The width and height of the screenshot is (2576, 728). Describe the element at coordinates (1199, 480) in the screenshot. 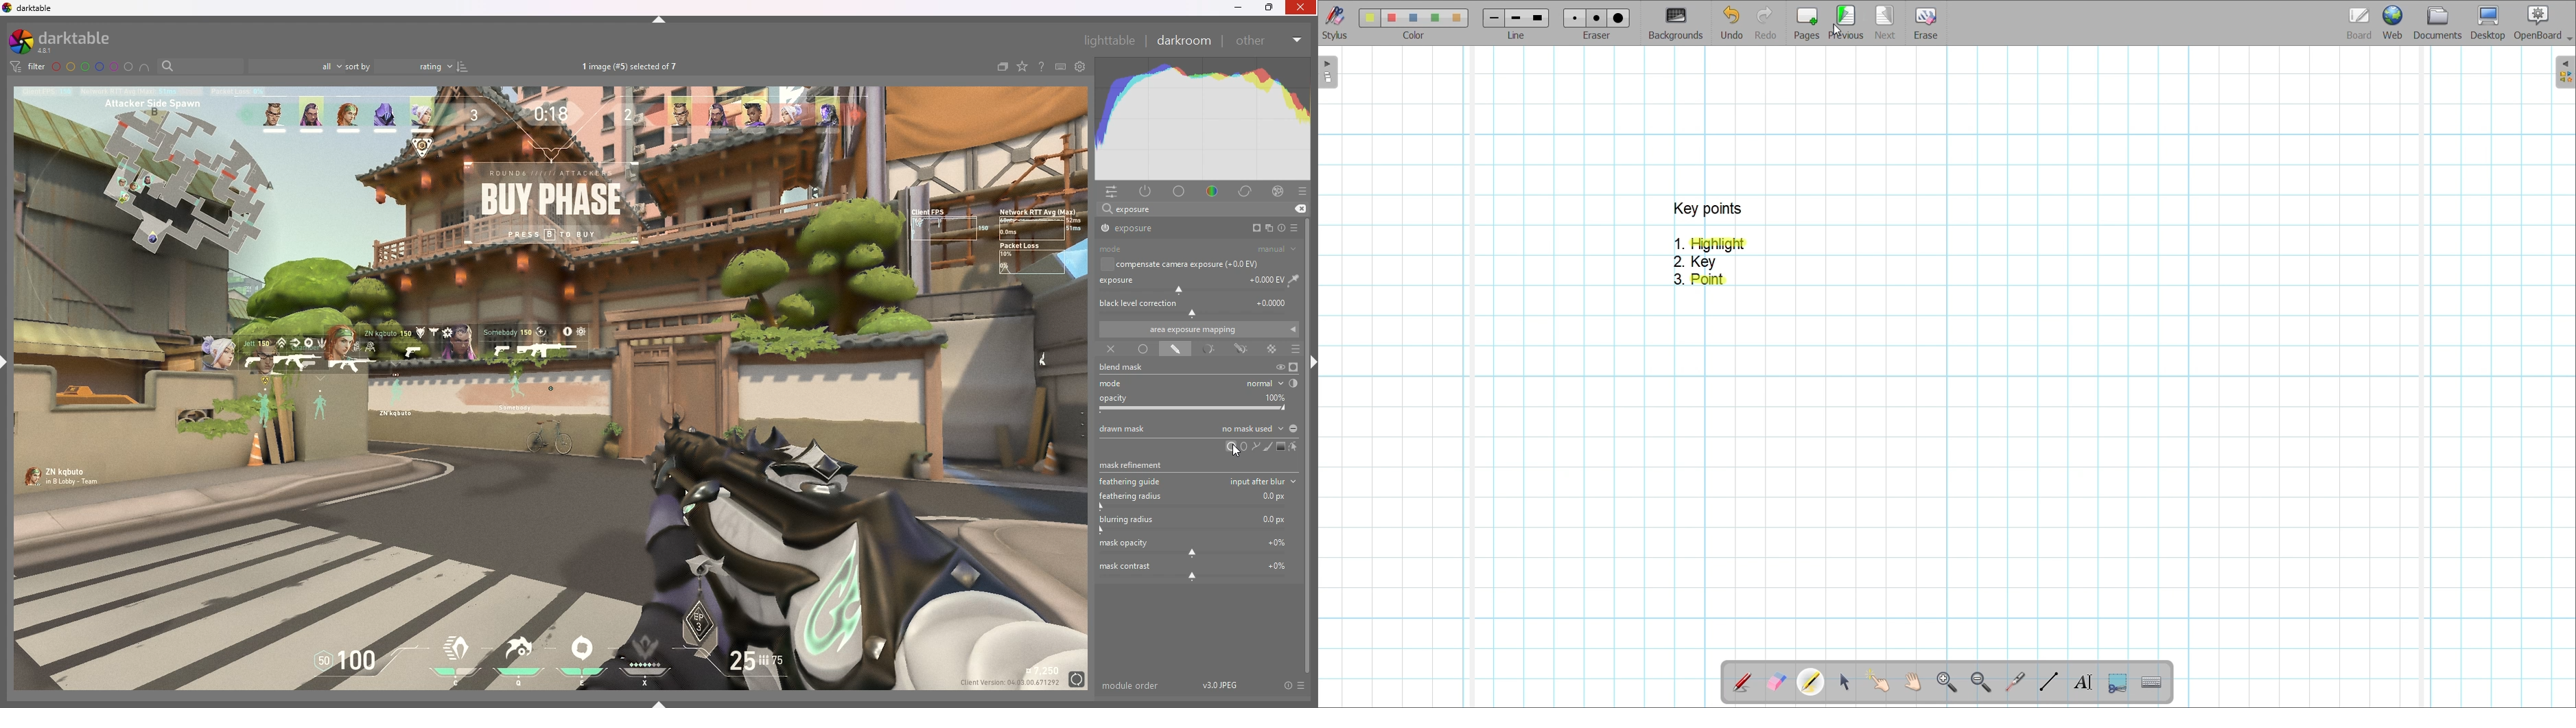

I see `feathering guide` at that location.